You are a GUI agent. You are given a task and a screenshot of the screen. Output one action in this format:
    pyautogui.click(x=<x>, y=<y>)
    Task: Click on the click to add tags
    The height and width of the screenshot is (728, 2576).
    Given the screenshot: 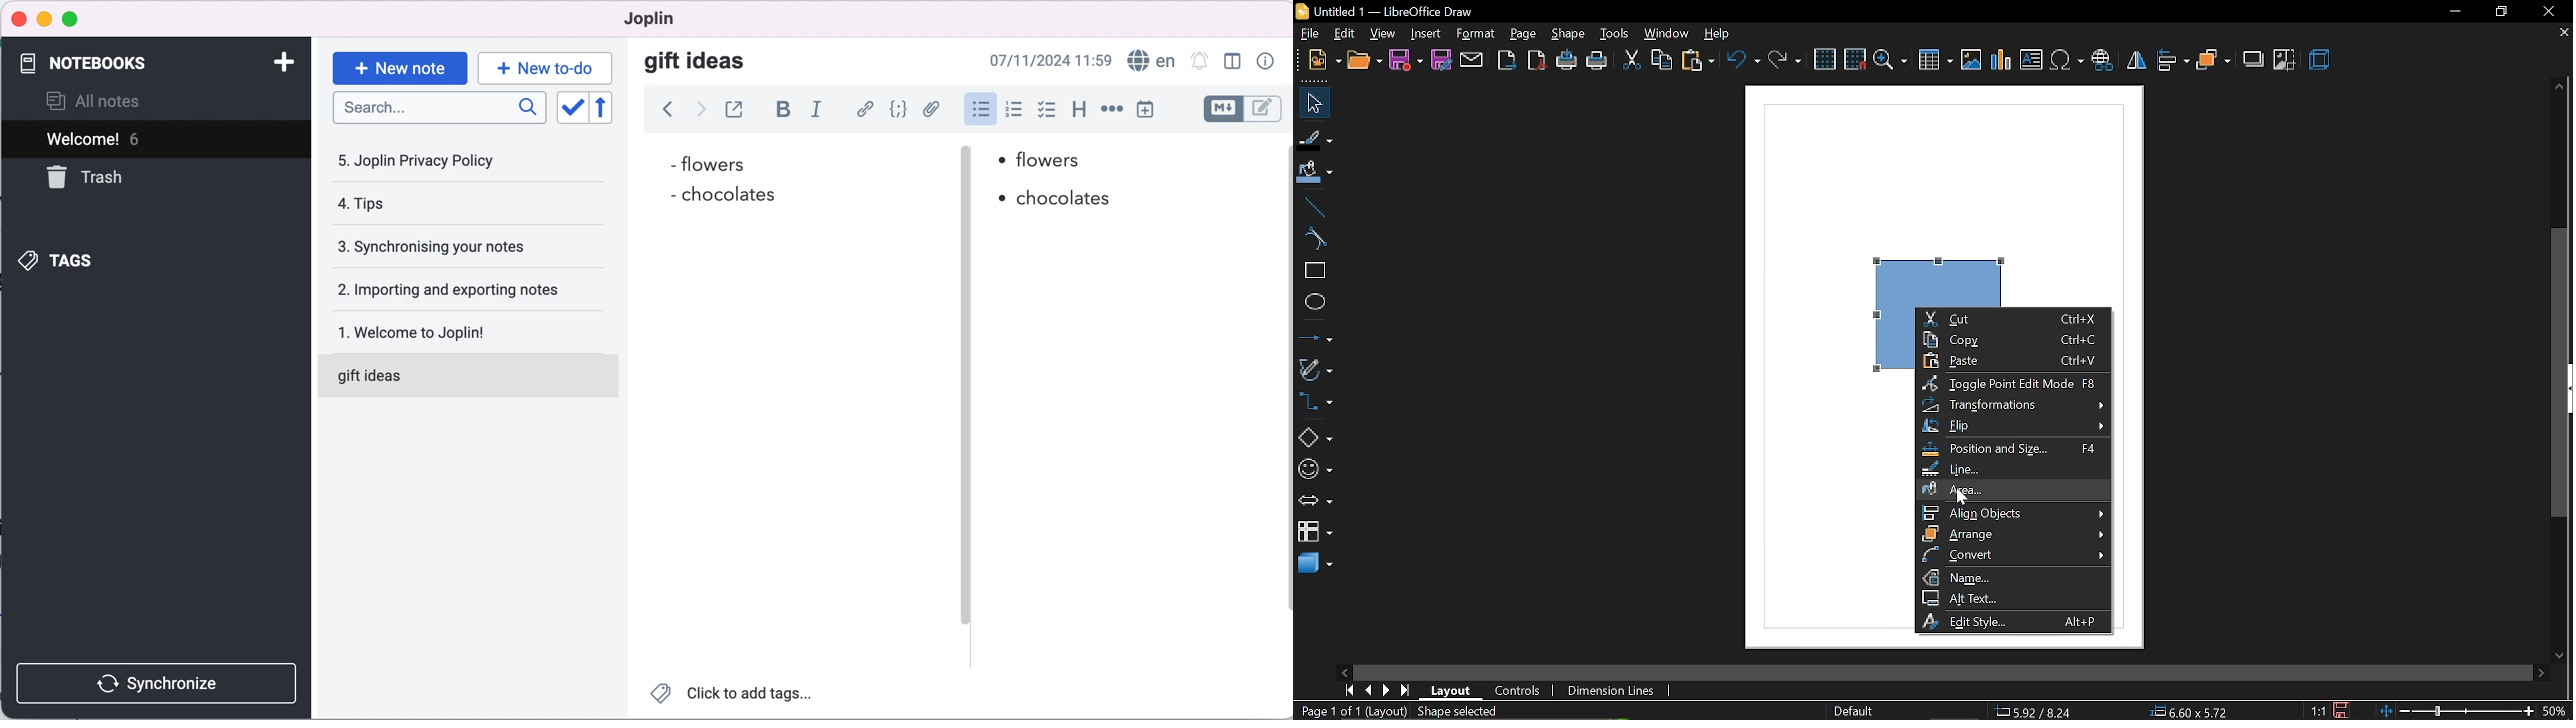 What is the action you would take?
    pyautogui.click(x=740, y=694)
    